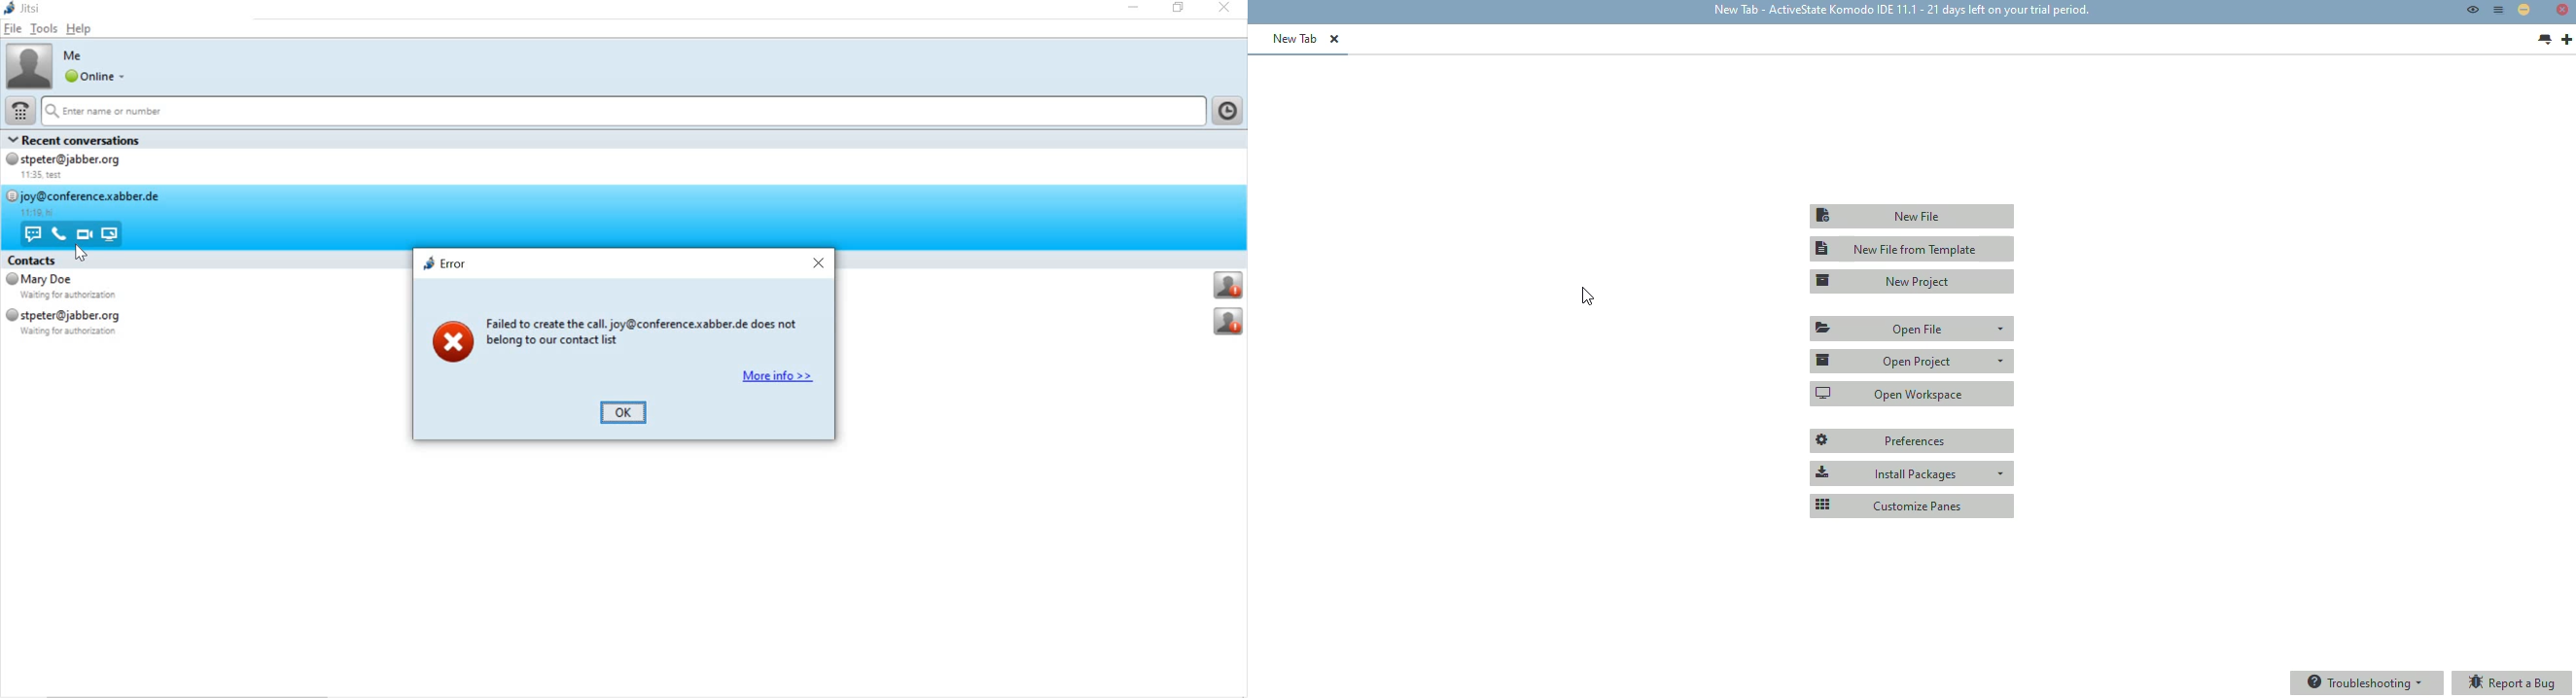 Image resolution: width=2576 pixels, height=700 pixels. Describe the element at coordinates (1230, 110) in the screenshot. I see ` show call history` at that location.